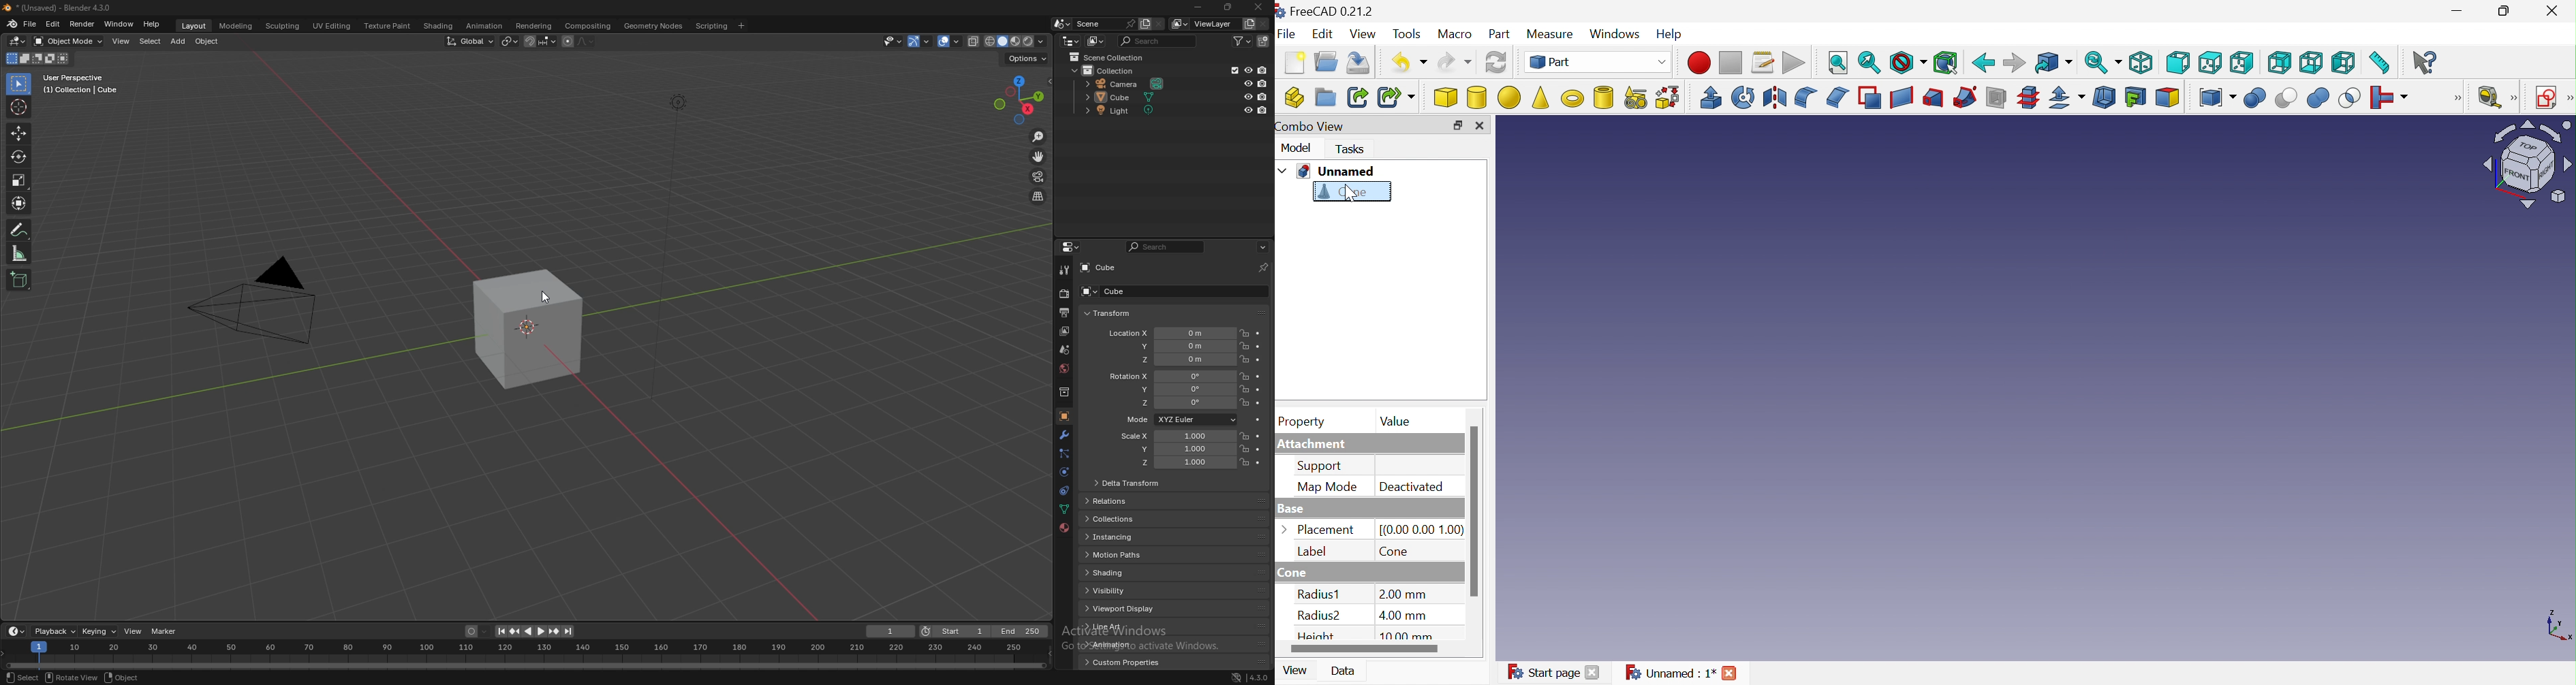 The height and width of the screenshot is (700, 2576). What do you see at coordinates (1328, 487) in the screenshot?
I see `Map mode` at bounding box center [1328, 487].